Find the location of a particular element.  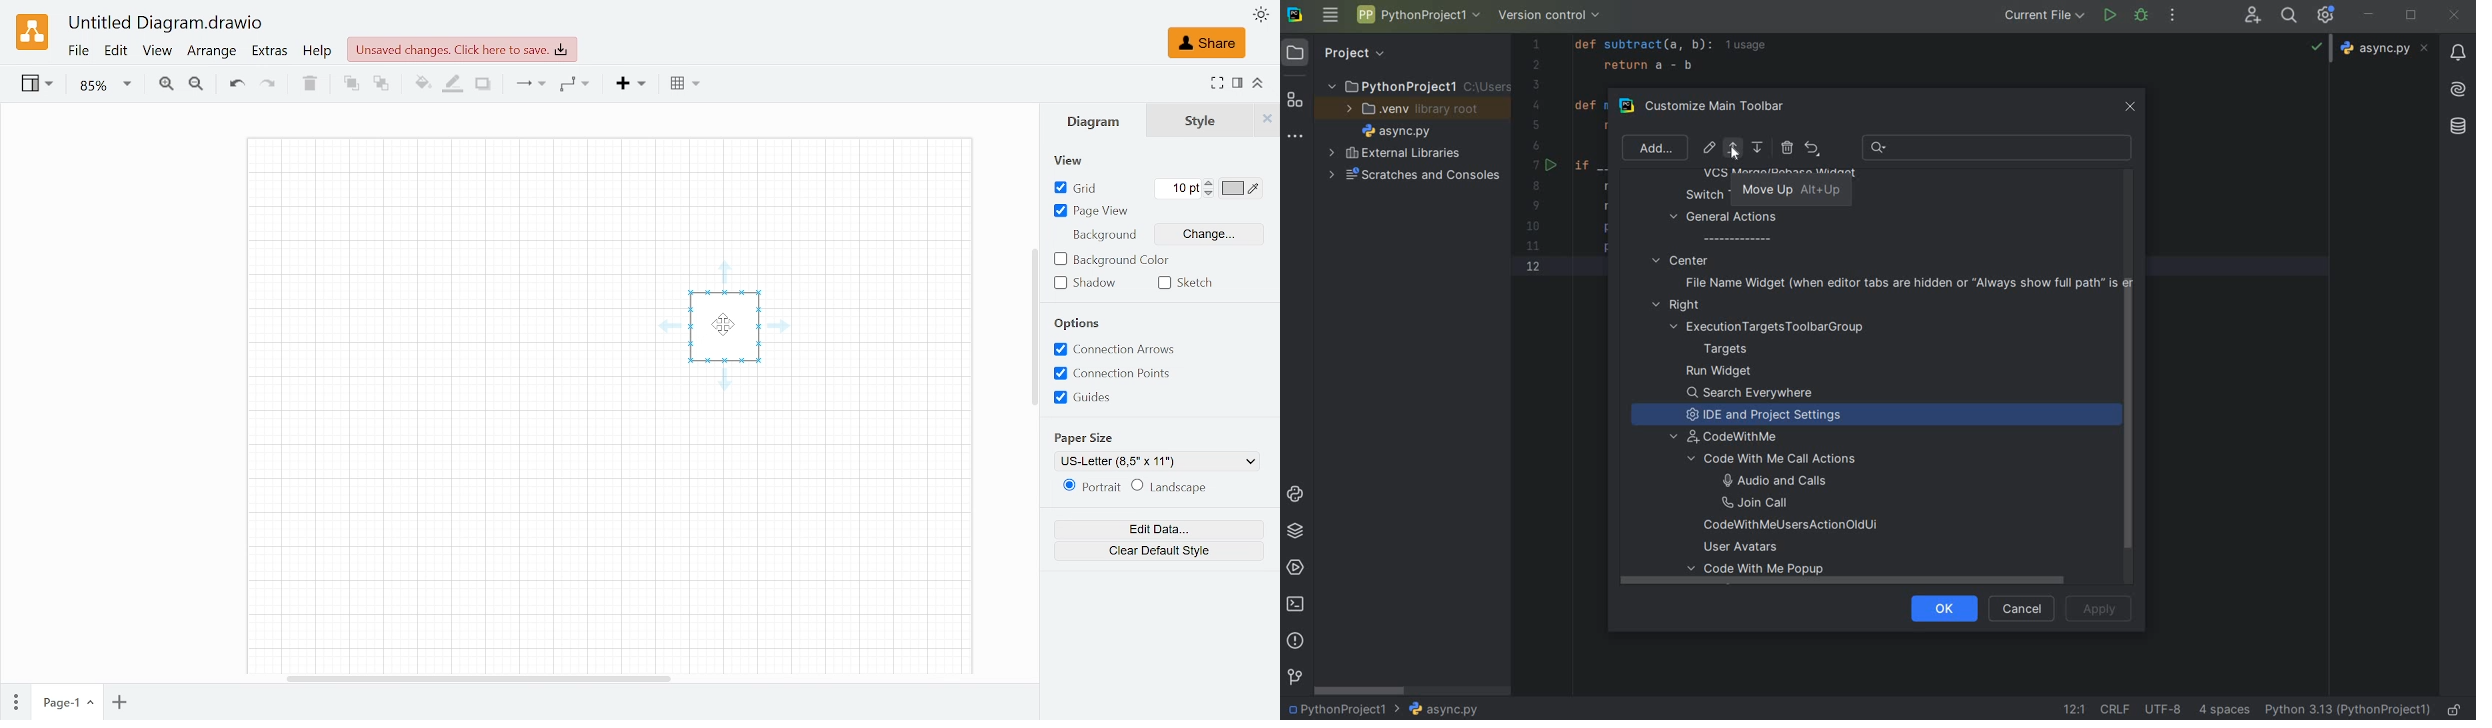

Unsaved changes.Click here to save. is located at coordinates (462, 49).